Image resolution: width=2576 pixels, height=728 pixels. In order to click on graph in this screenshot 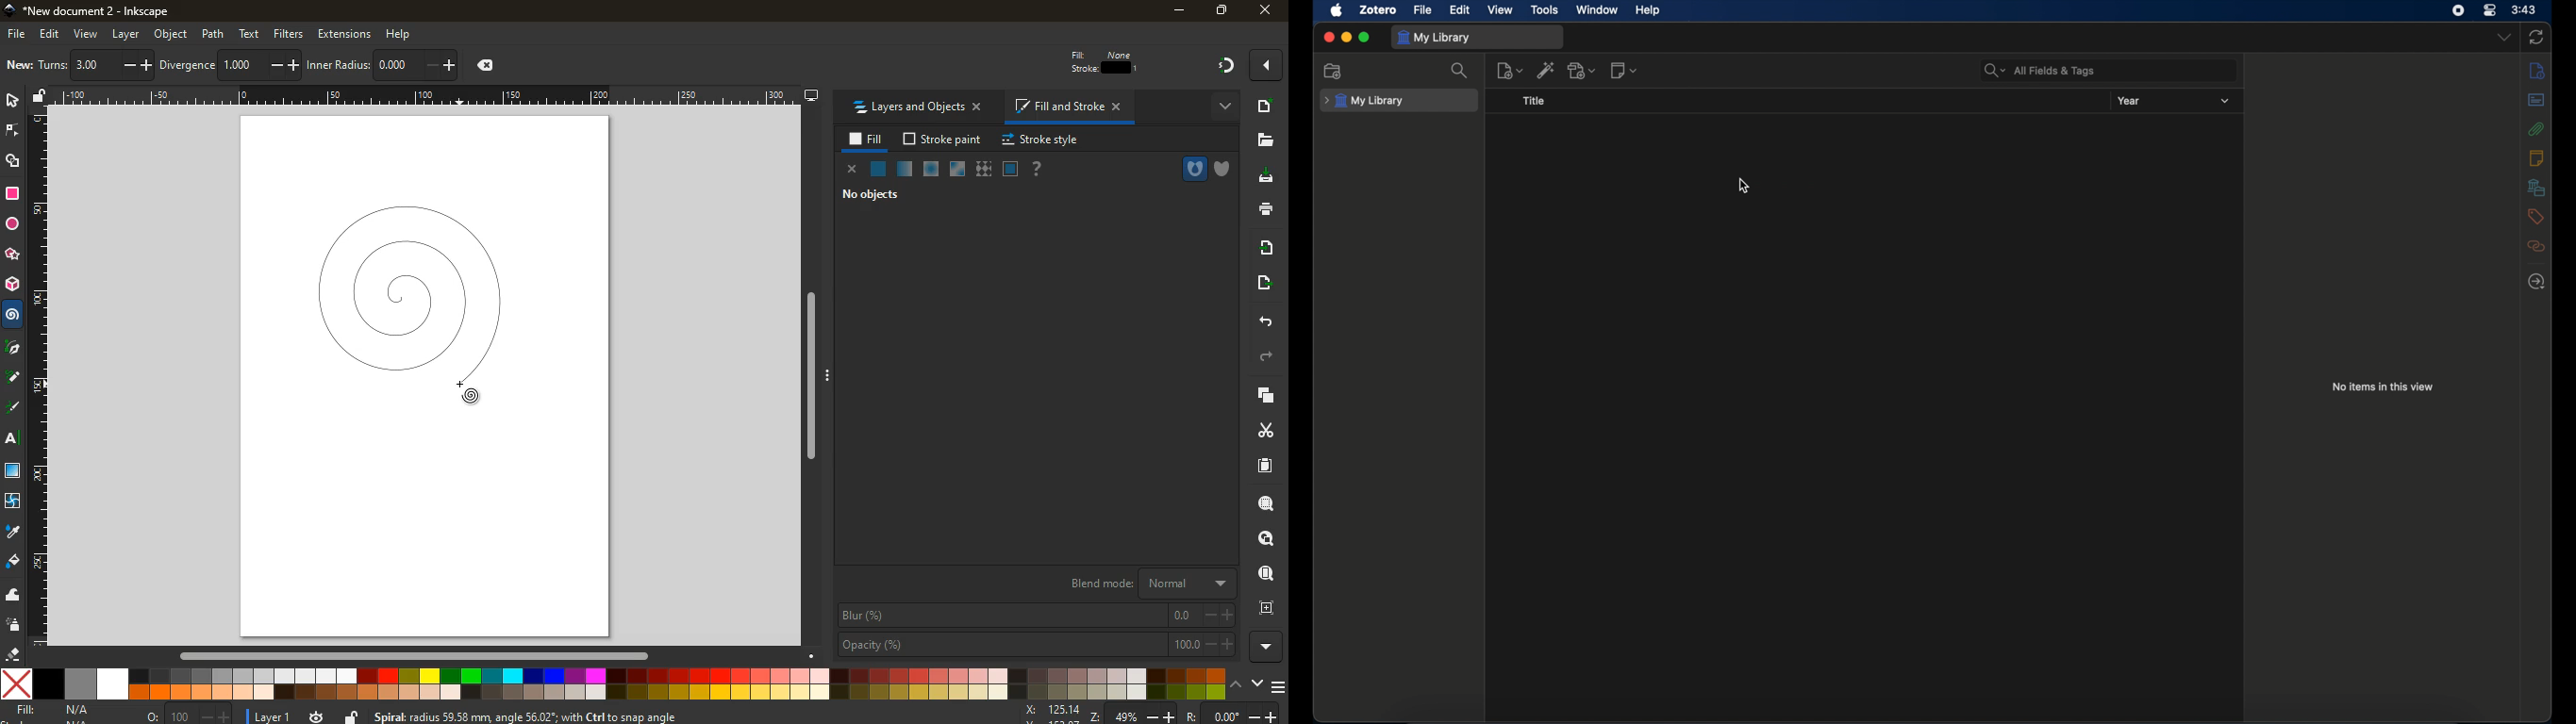, I will do `click(417, 65)`.